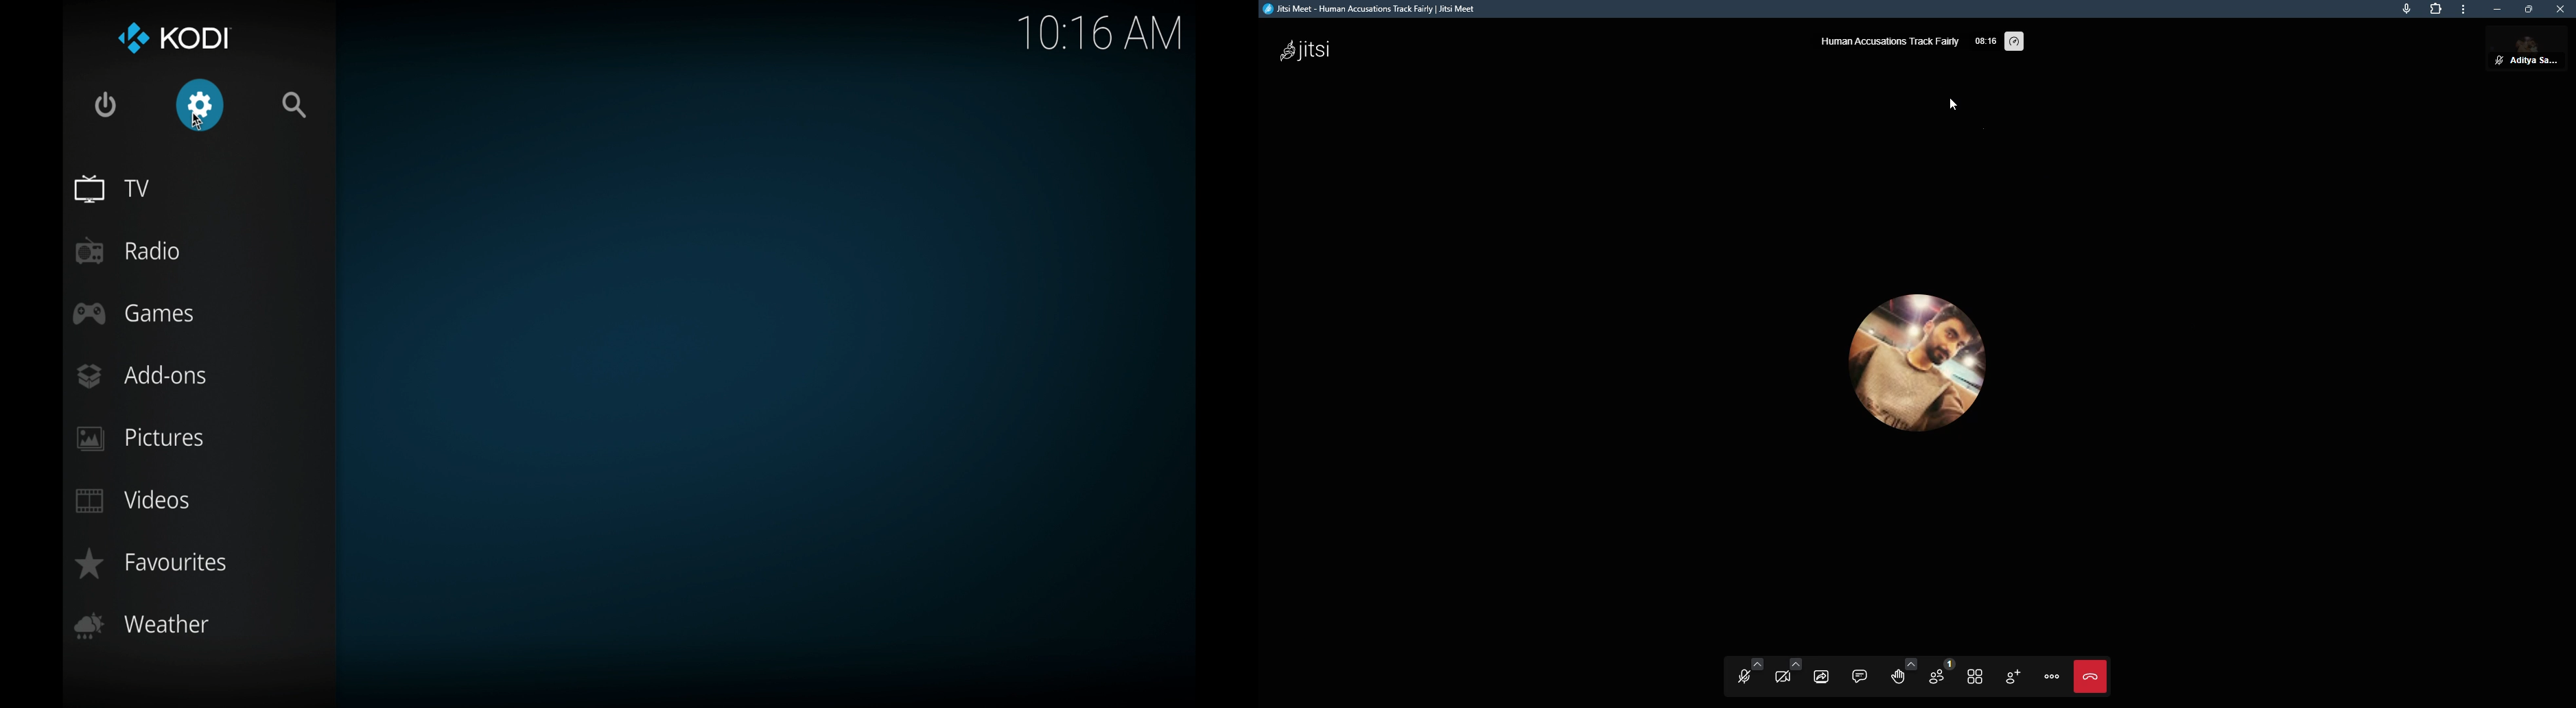  Describe the element at coordinates (2529, 9) in the screenshot. I see `maximize` at that location.